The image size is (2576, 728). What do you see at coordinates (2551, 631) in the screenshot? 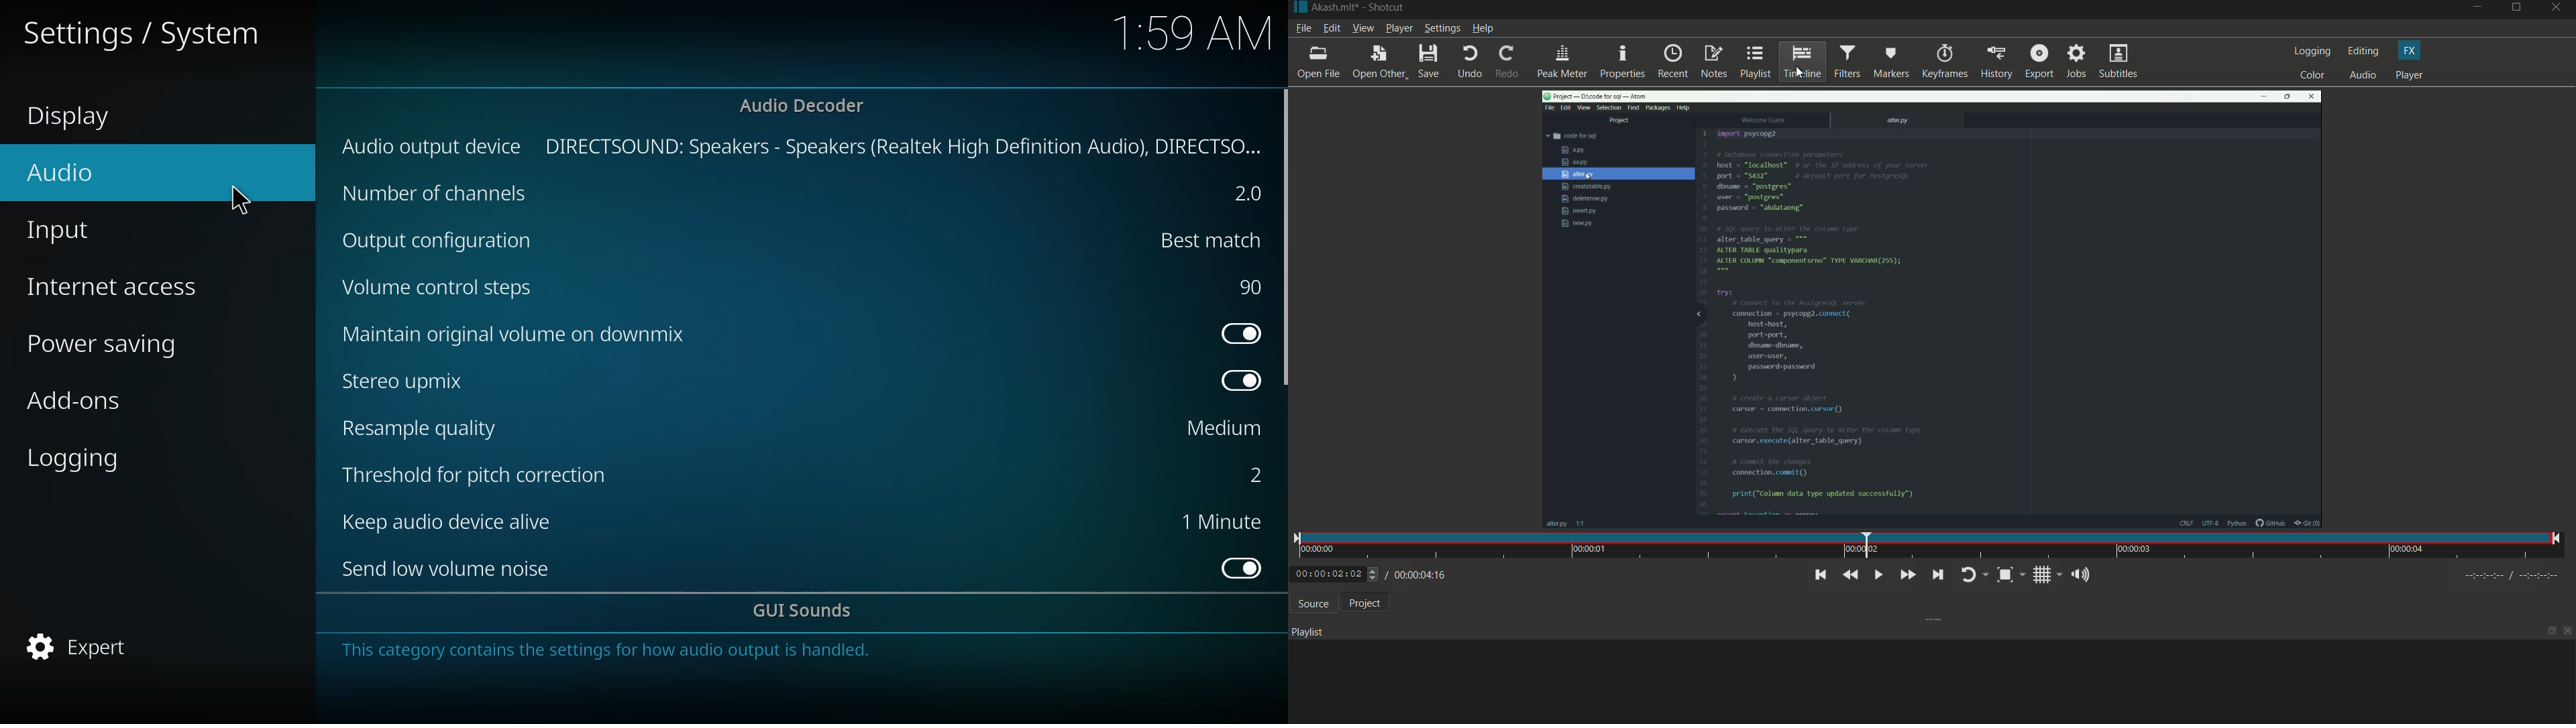
I see `maximize` at bounding box center [2551, 631].